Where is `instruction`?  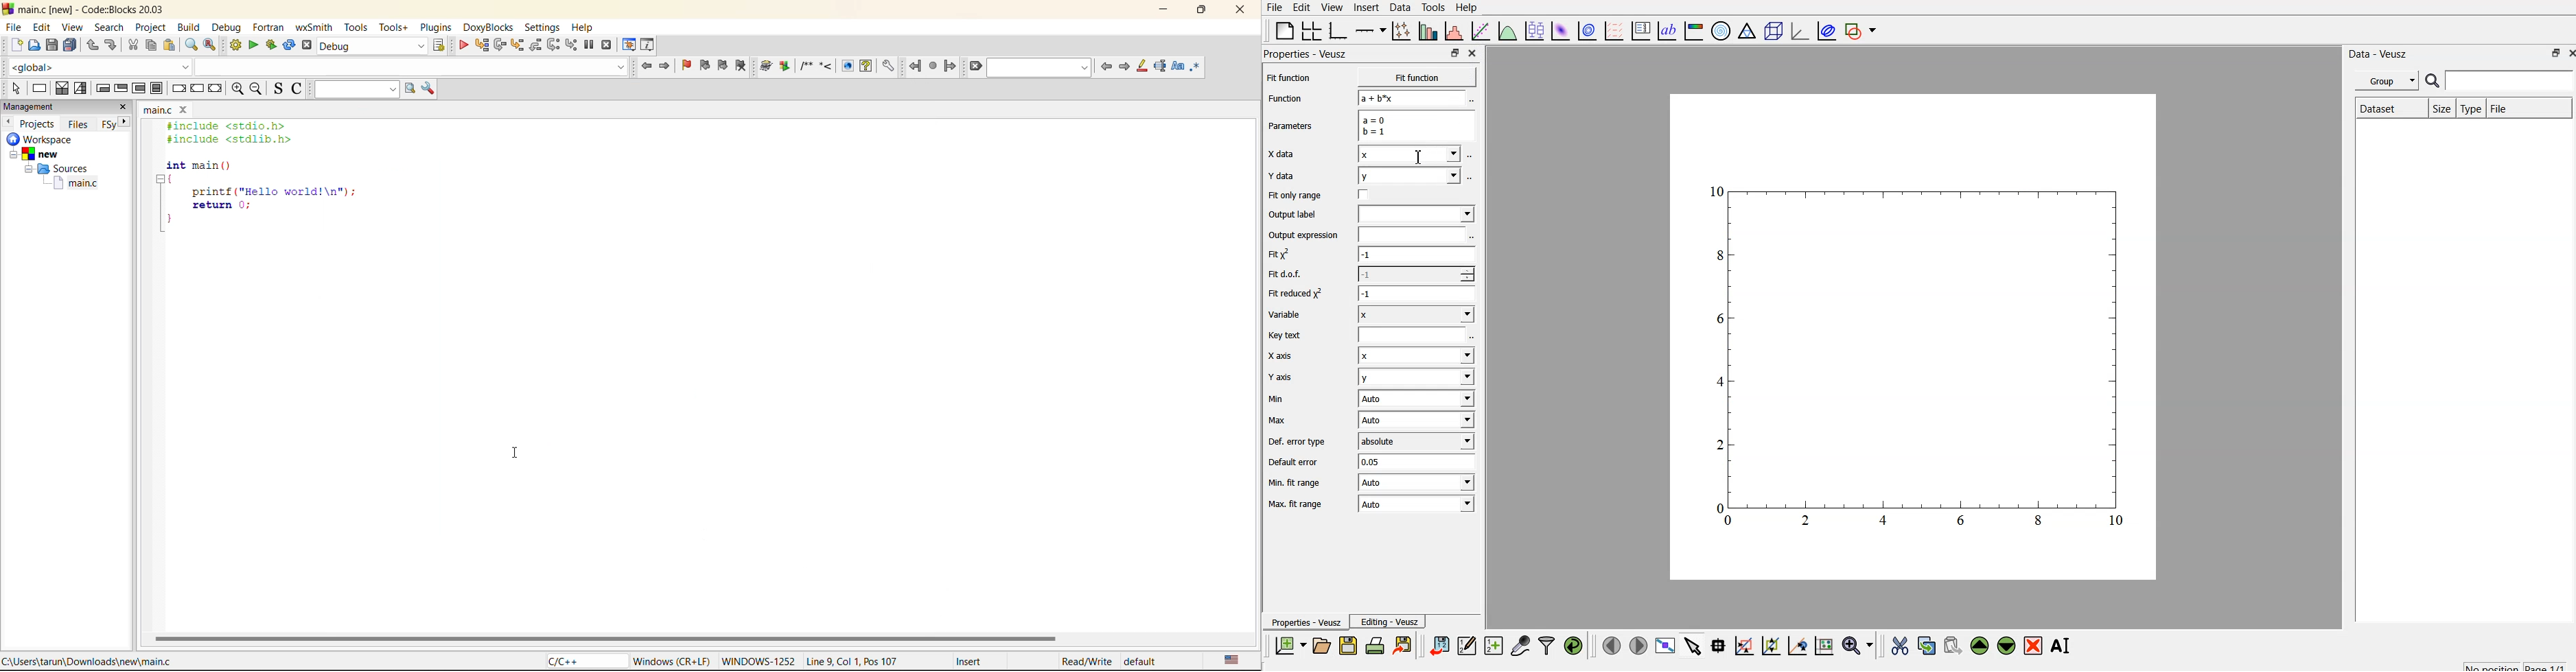 instruction is located at coordinates (39, 88).